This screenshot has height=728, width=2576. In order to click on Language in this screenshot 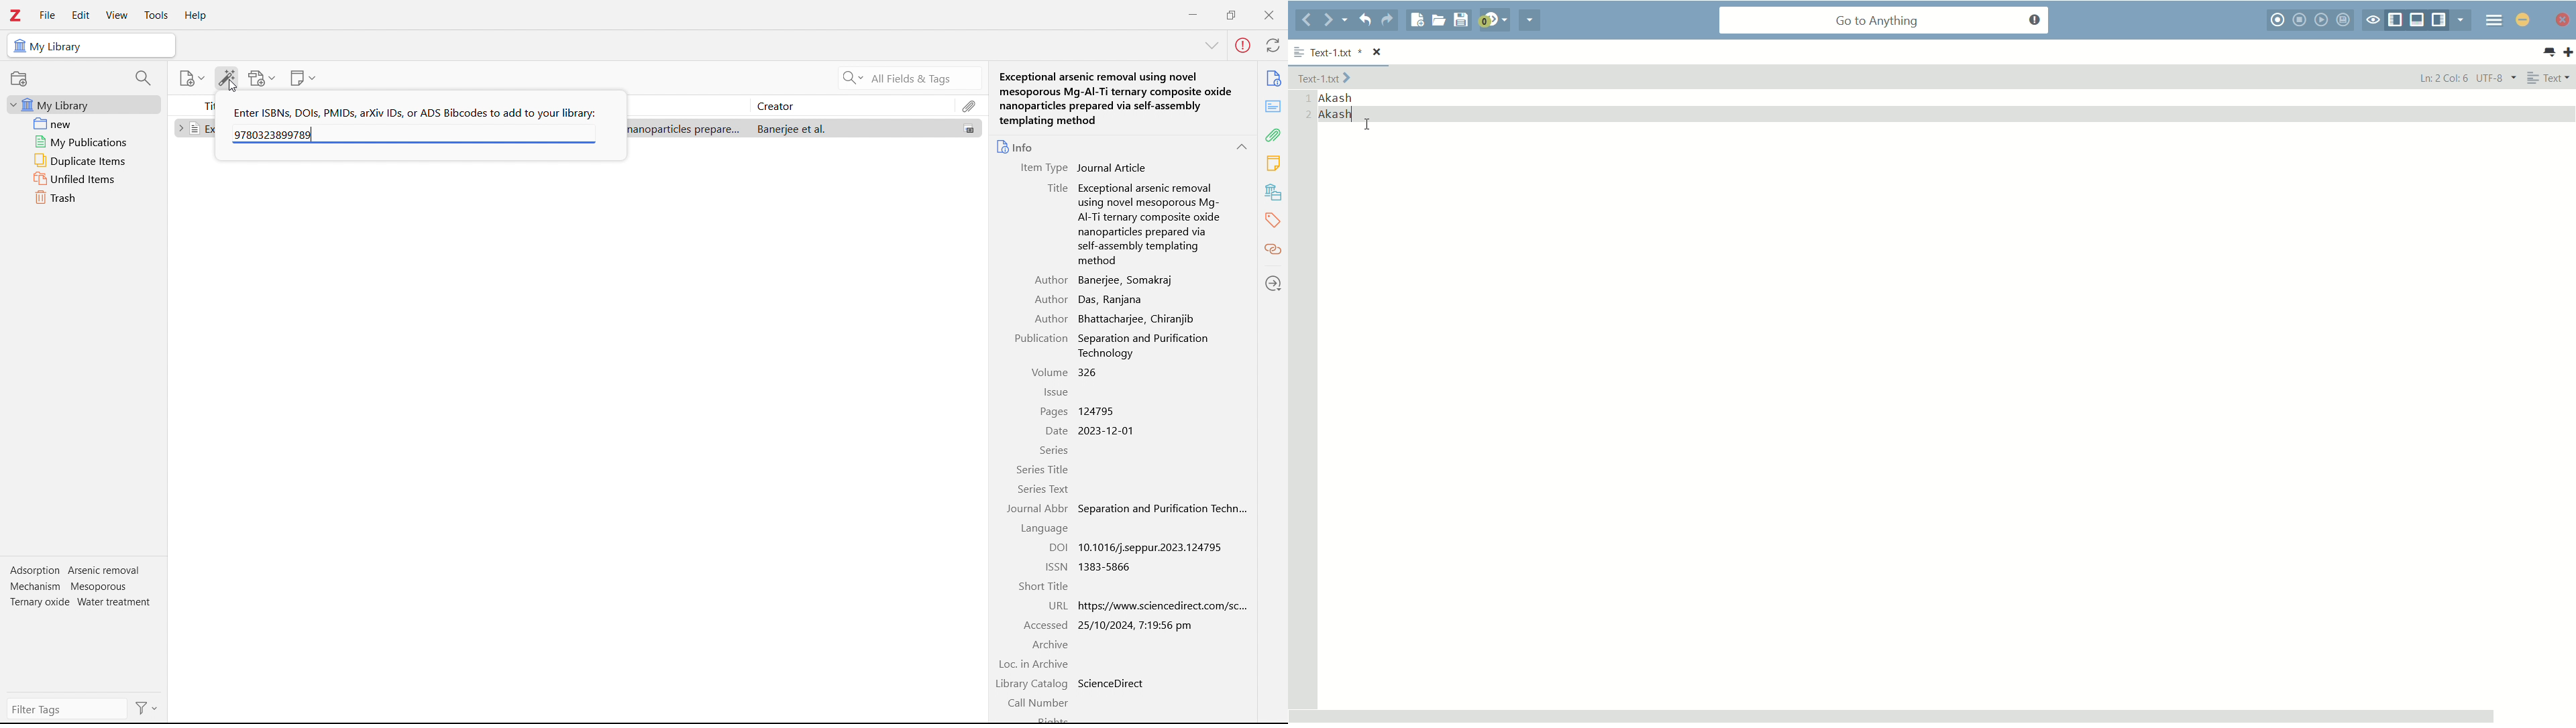, I will do `click(1040, 529)`.